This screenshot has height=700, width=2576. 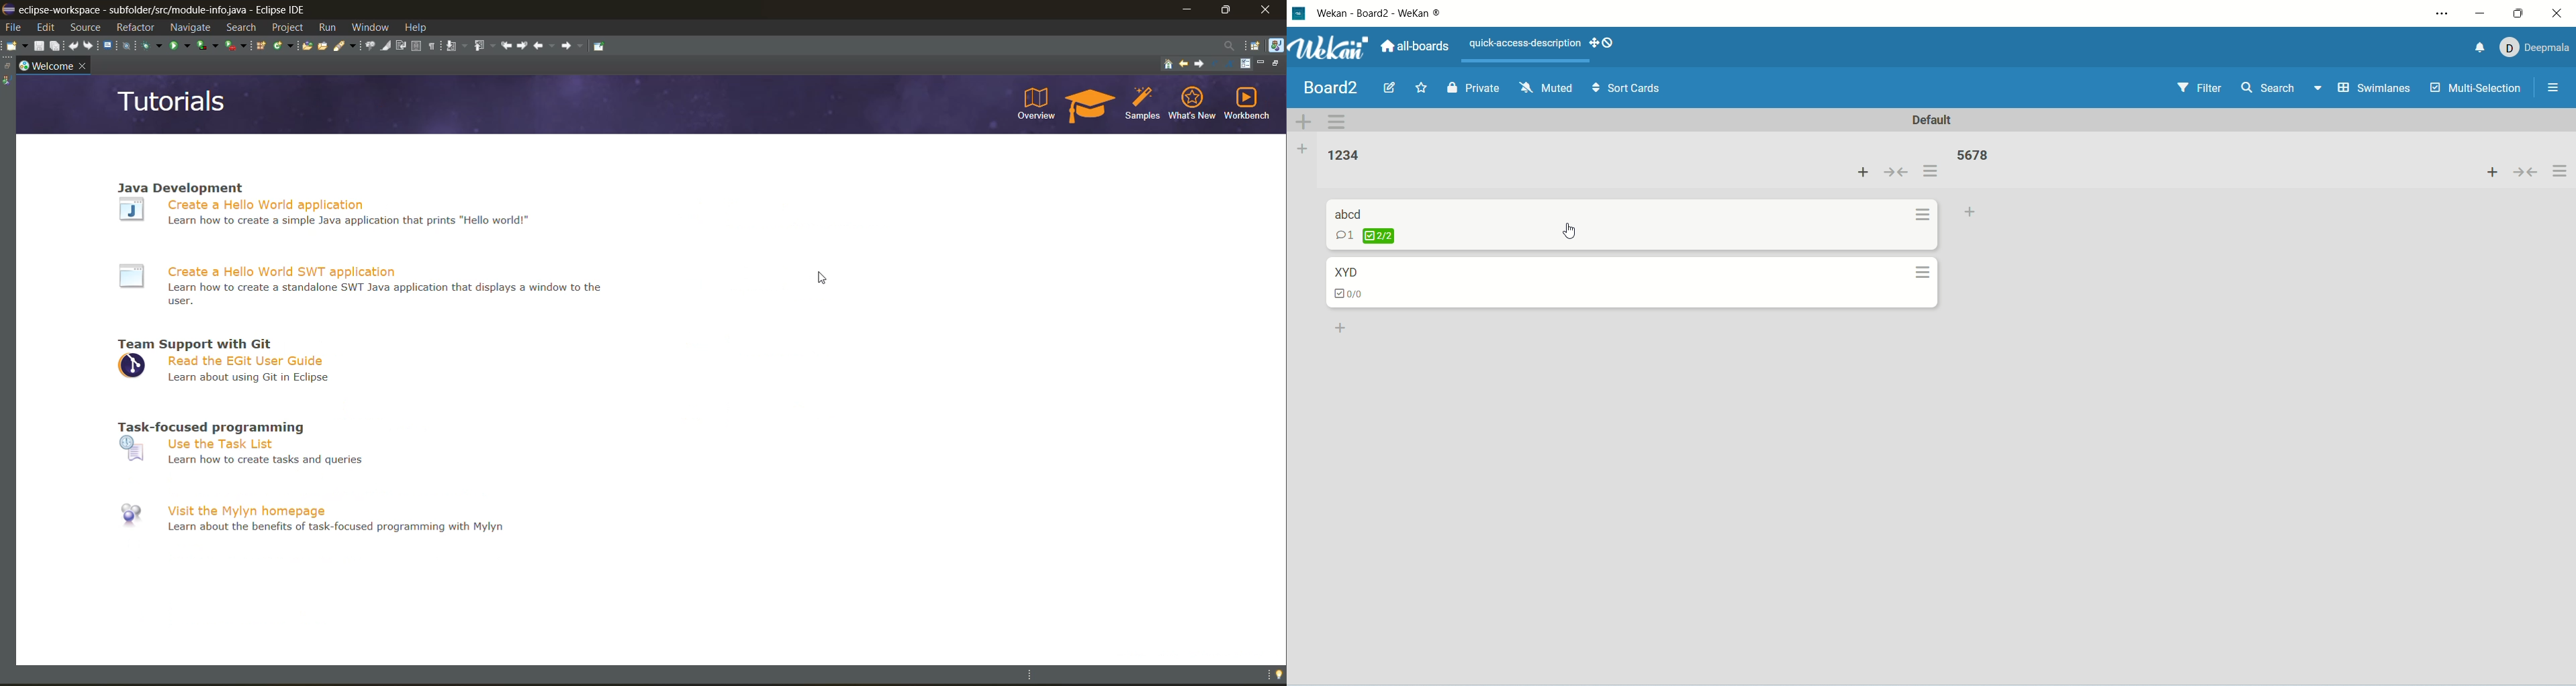 I want to click on navigate to next topic, so click(x=1202, y=64).